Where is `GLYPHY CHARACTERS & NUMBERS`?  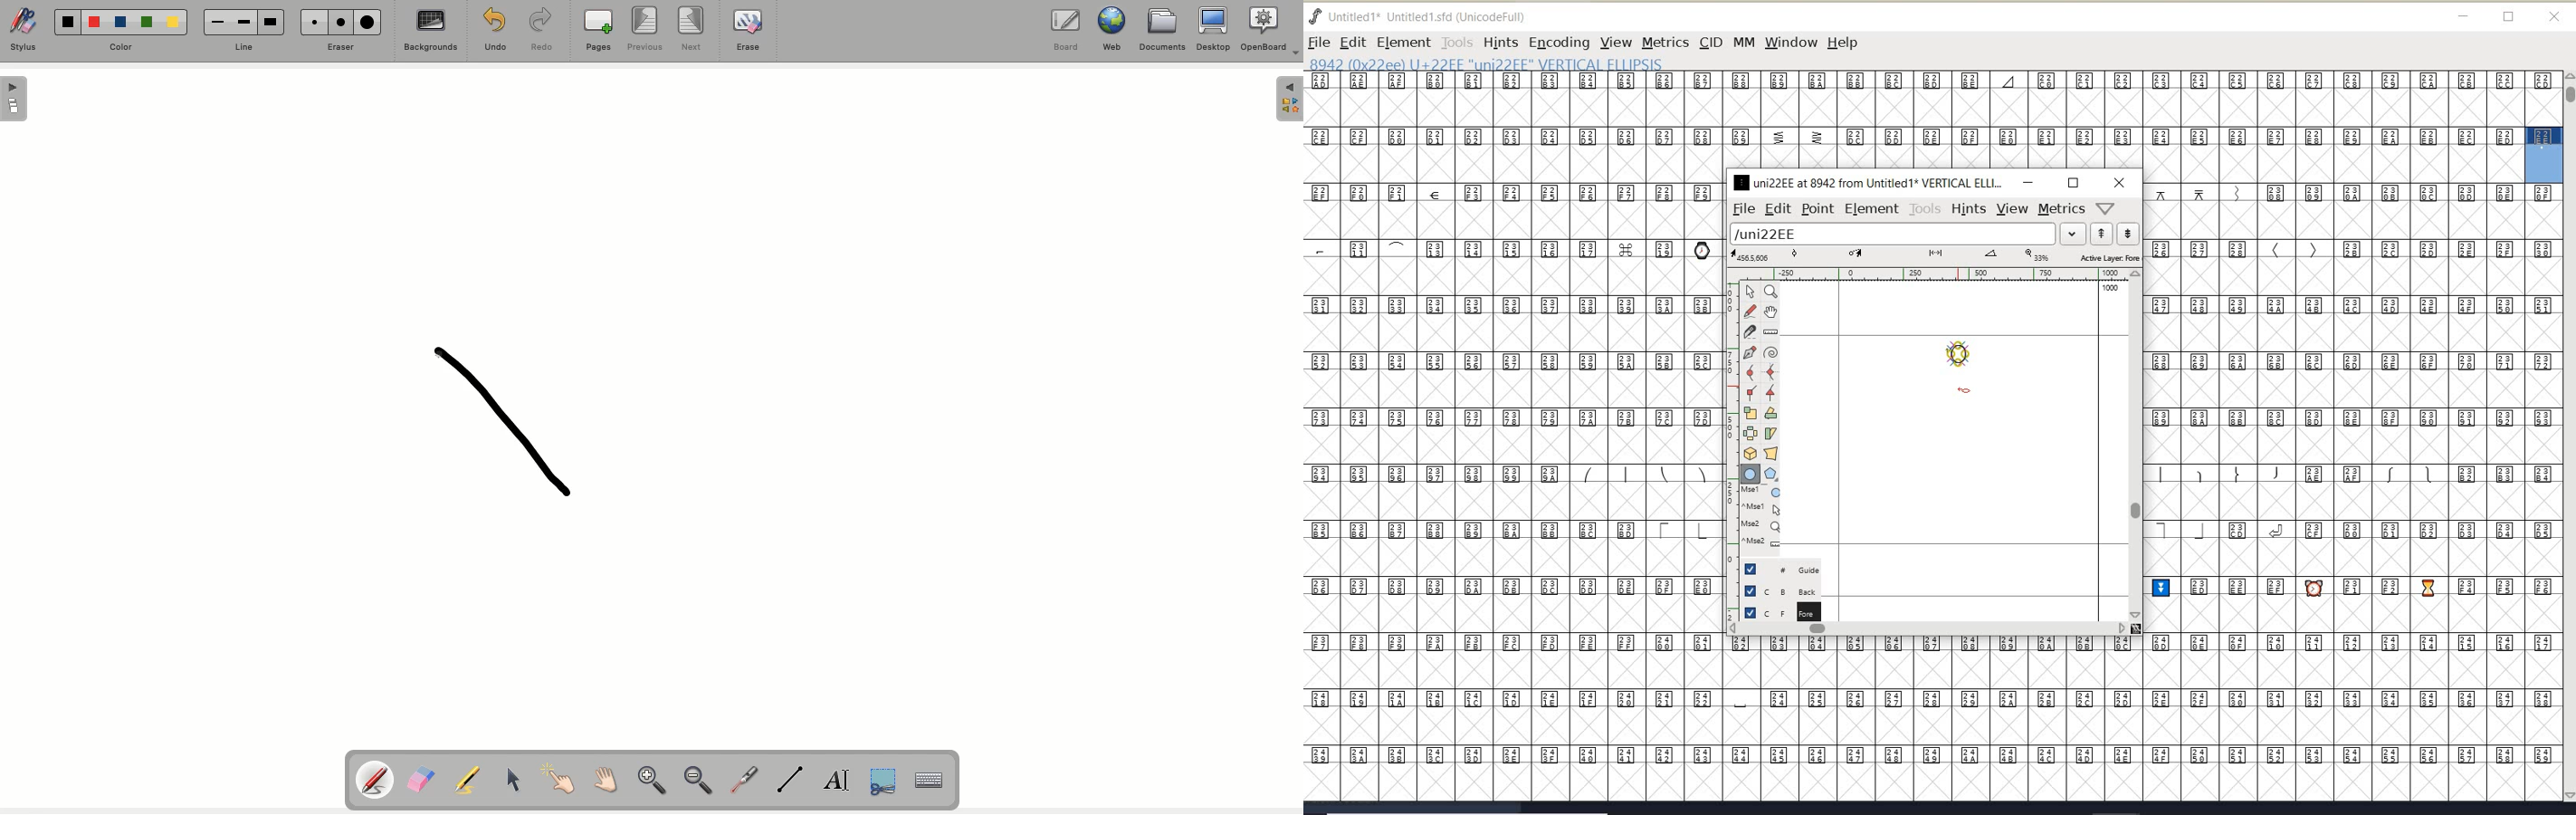 GLYPHY CHARACTERS & NUMBERS is located at coordinates (1726, 717).